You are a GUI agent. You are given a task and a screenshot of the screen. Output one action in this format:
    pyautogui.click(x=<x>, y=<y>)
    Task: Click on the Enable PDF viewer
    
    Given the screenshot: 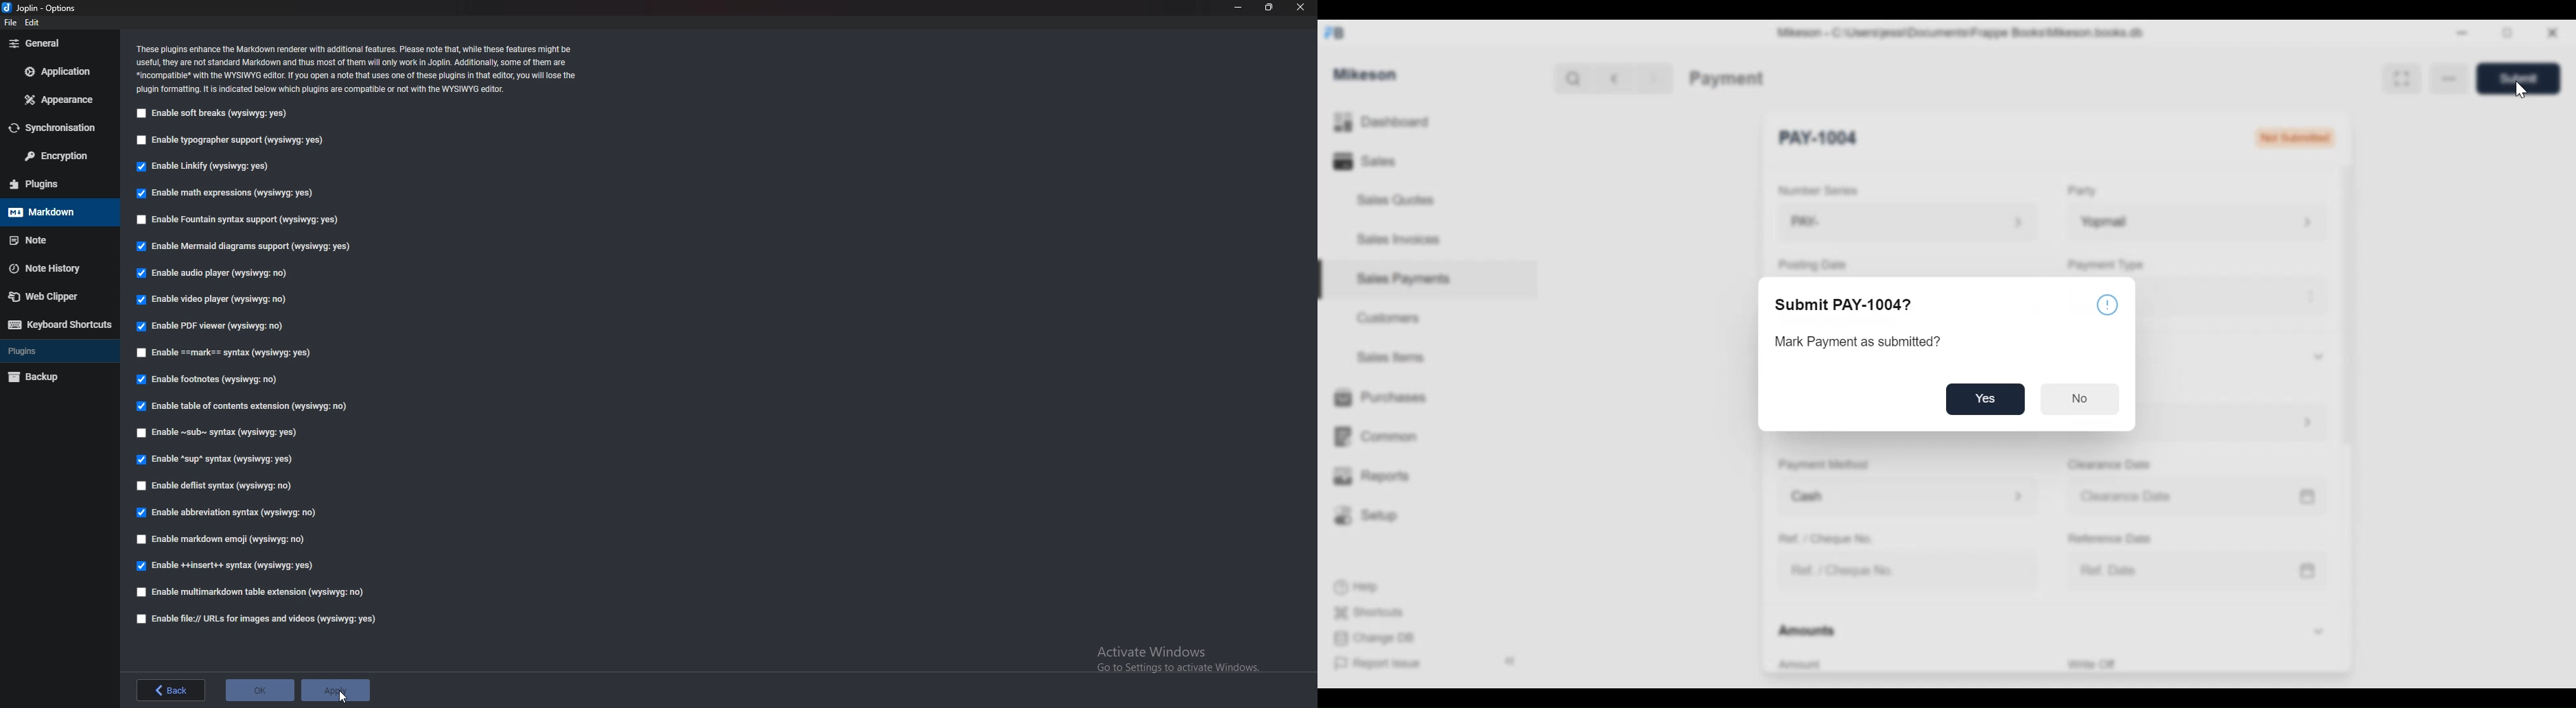 What is the action you would take?
    pyautogui.click(x=218, y=327)
    